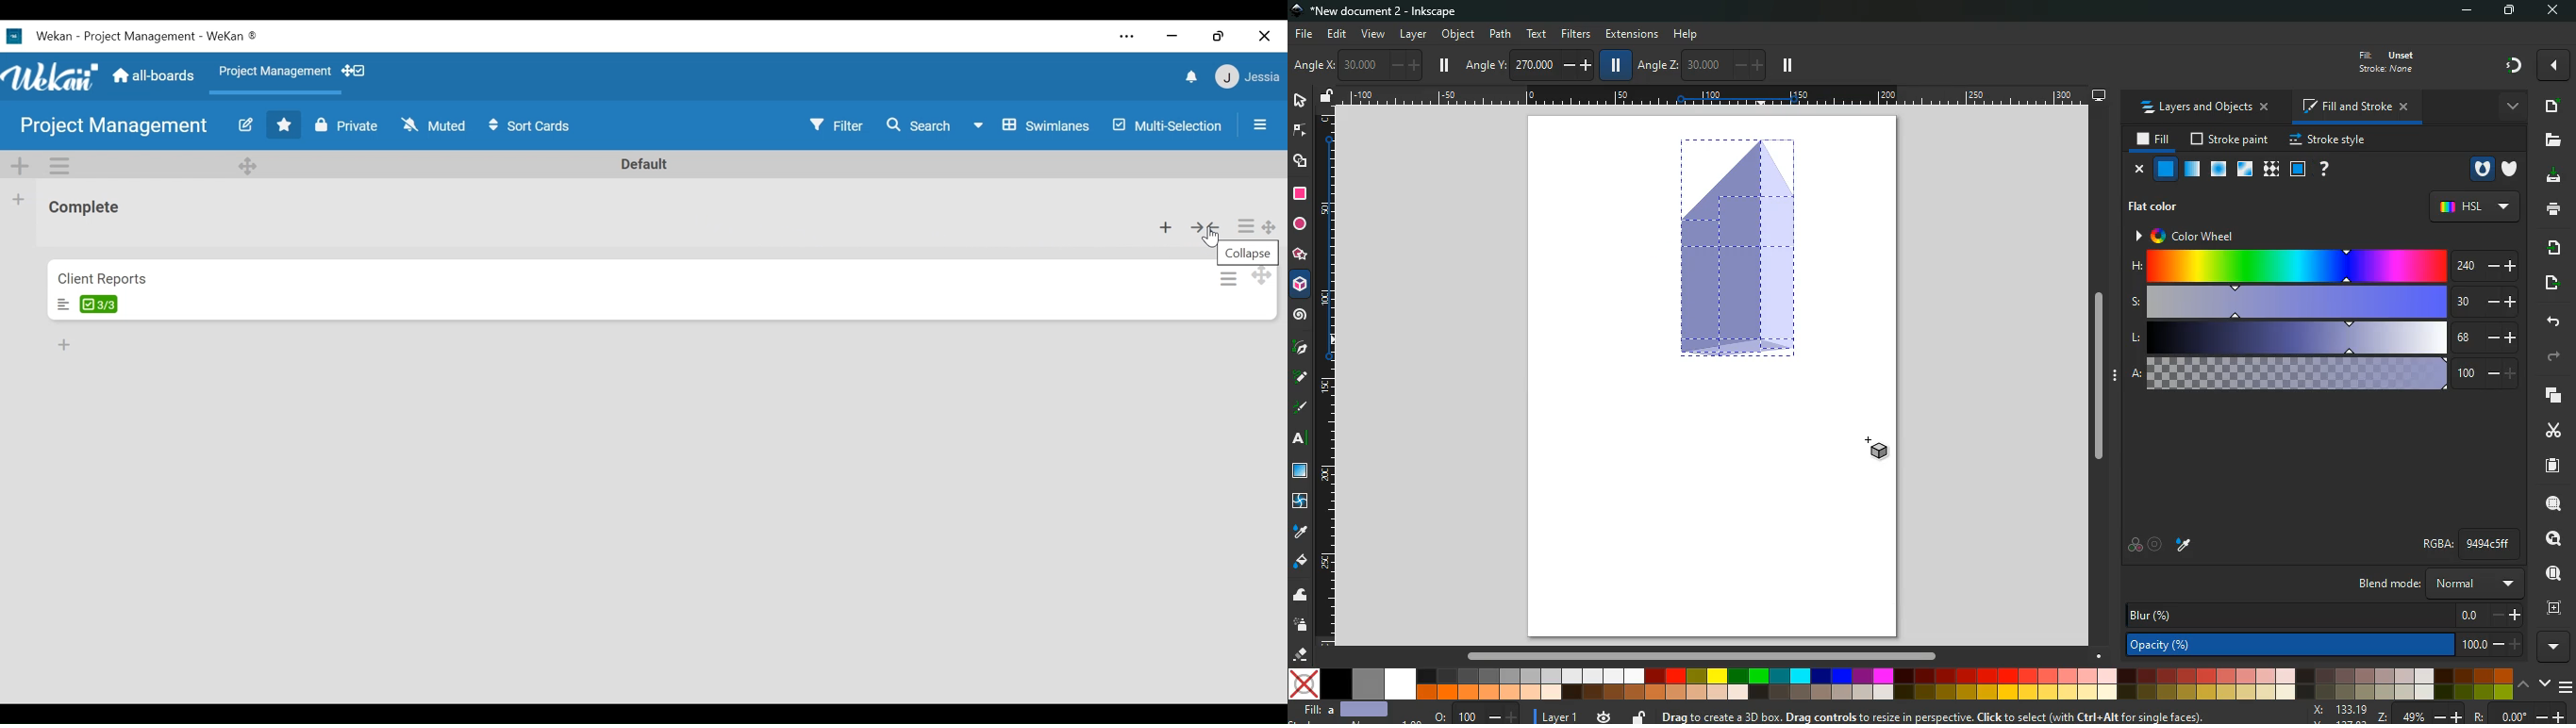  I want to click on hsl, so click(2473, 206).